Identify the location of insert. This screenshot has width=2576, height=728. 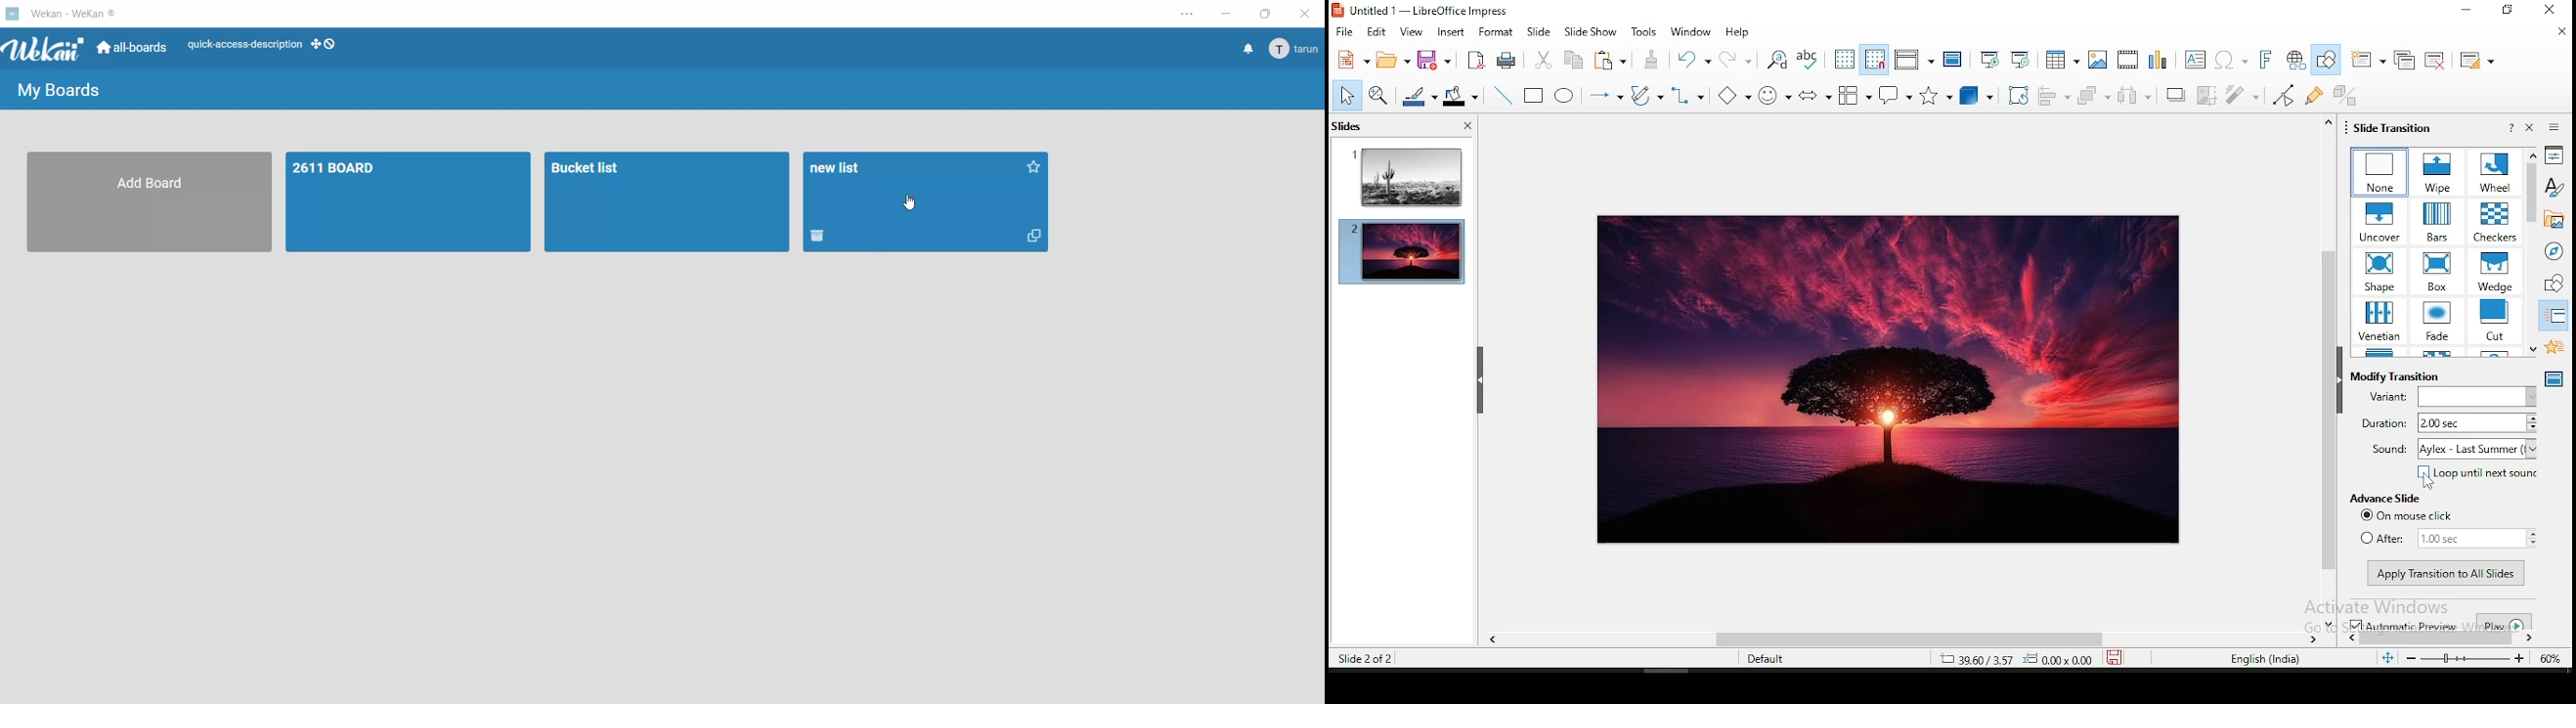
(1450, 30).